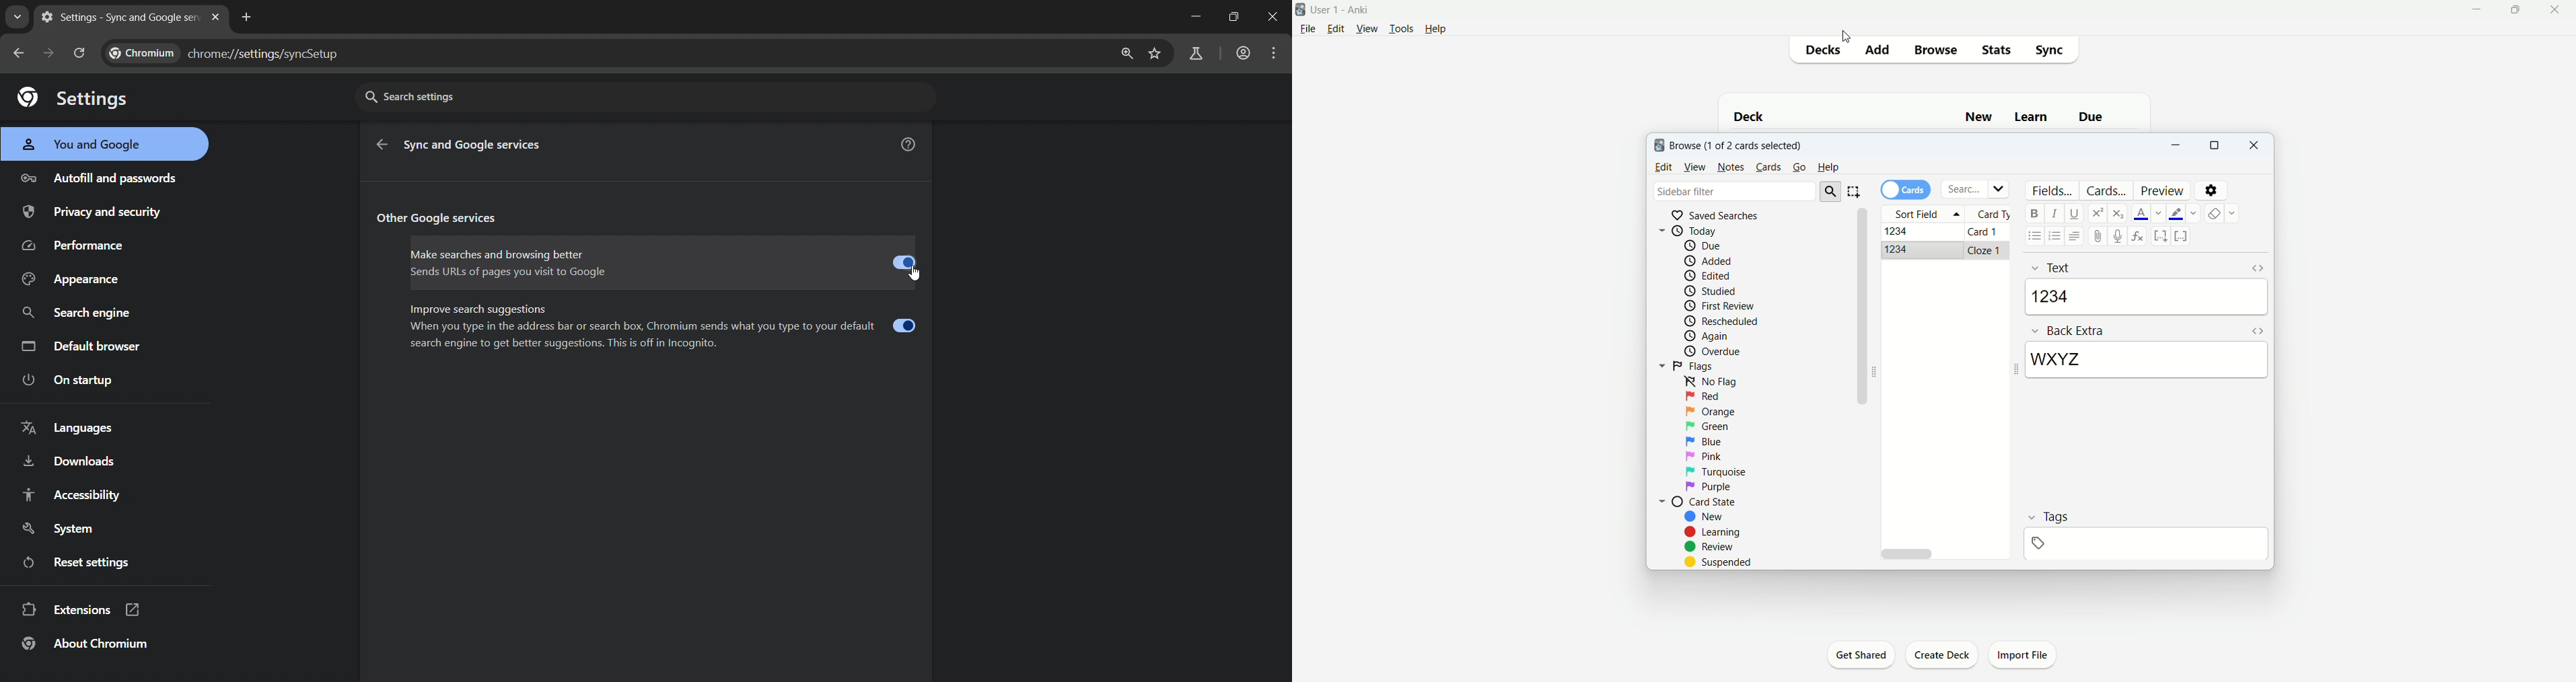 This screenshot has height=700, width=2576. Describe the element at coordinates (2521, 10) in the screenshot. I see `maximize` at that location.